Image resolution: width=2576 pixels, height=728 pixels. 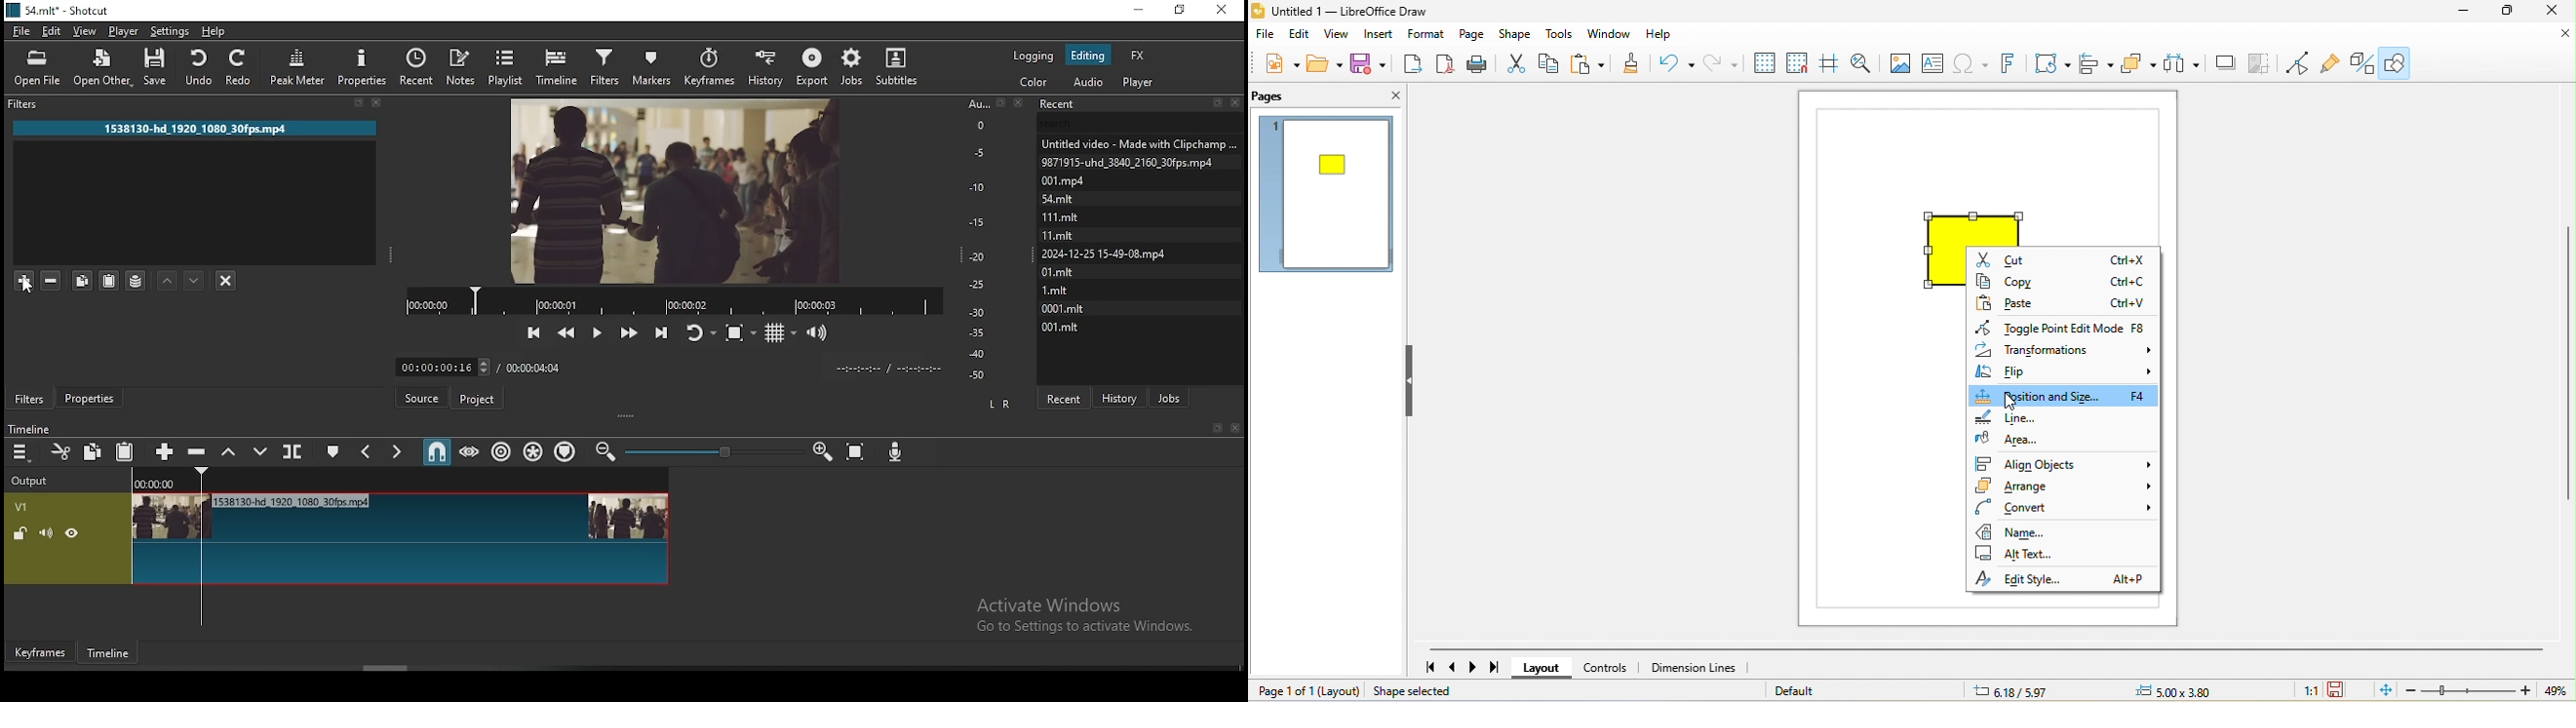 What do you see at coordinates (1630, 66) in the screenshot?
I see `clone formatting` at bounding box center [1630, 66].